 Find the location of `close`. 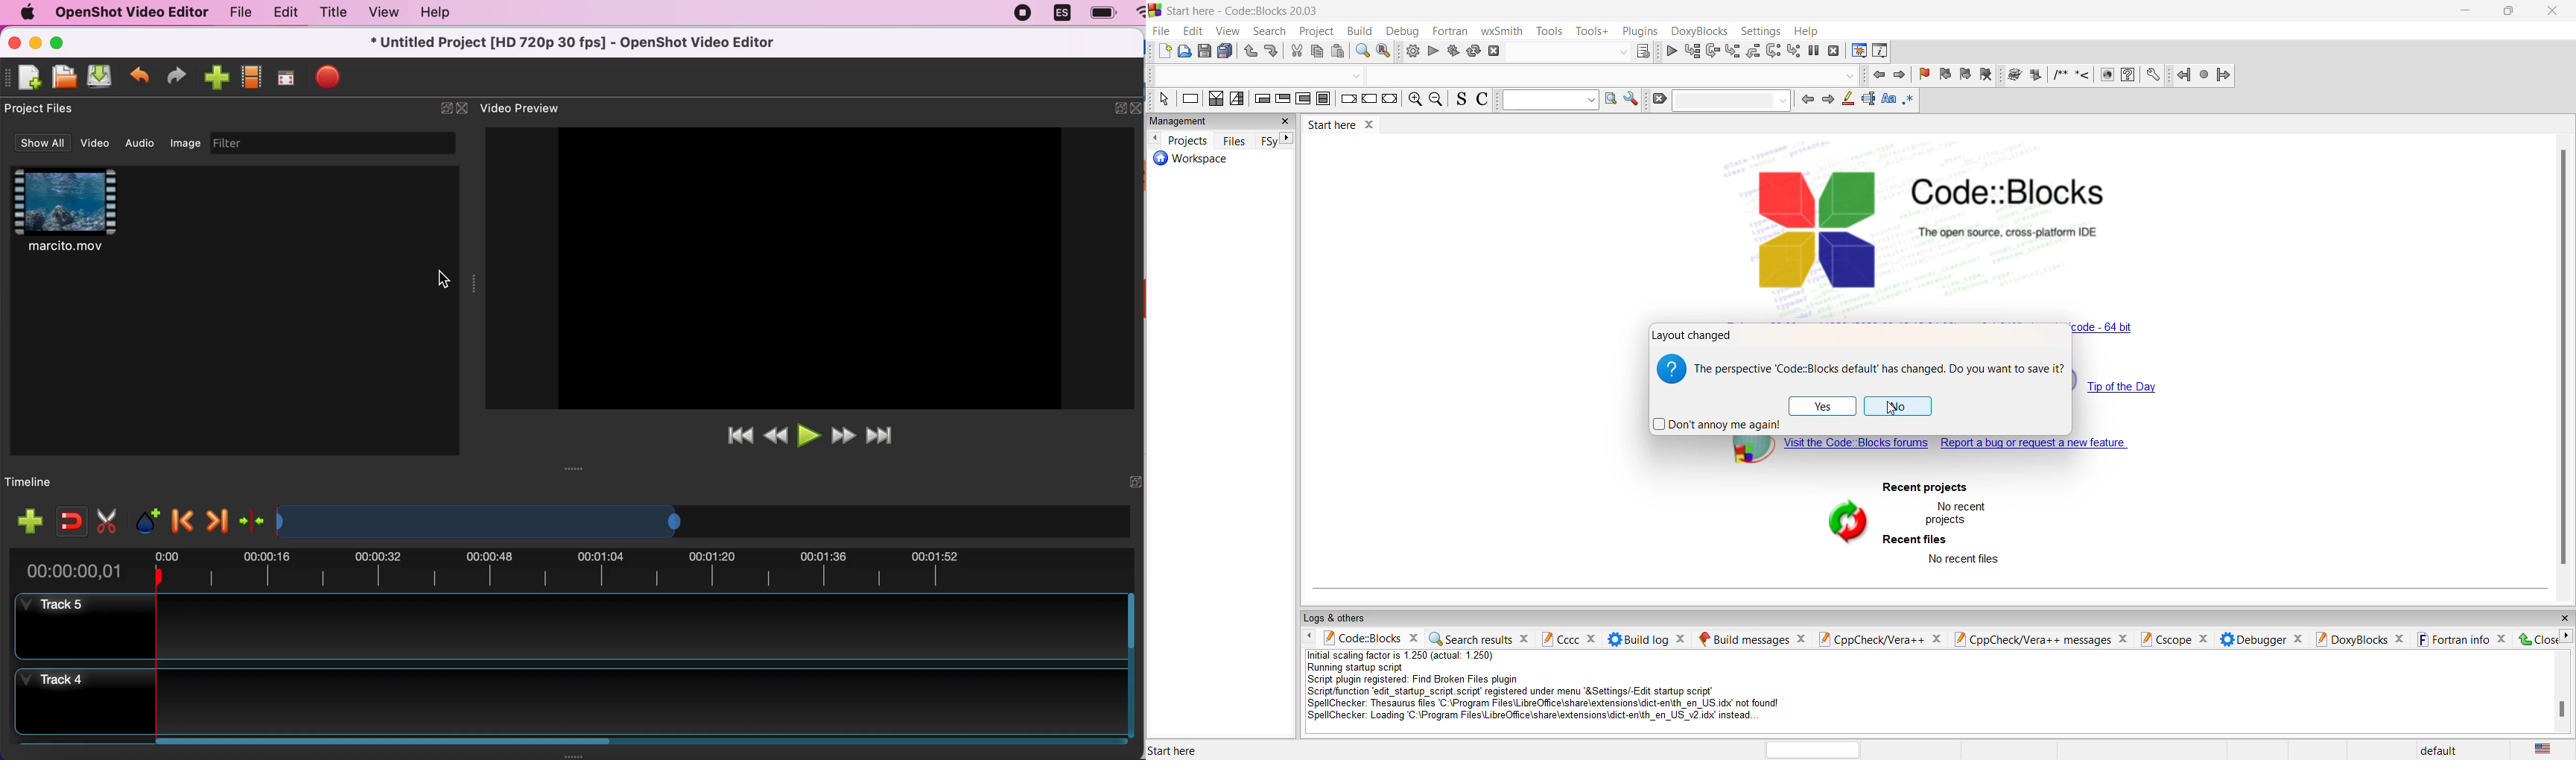

close is located at coordinates (2205, 639).